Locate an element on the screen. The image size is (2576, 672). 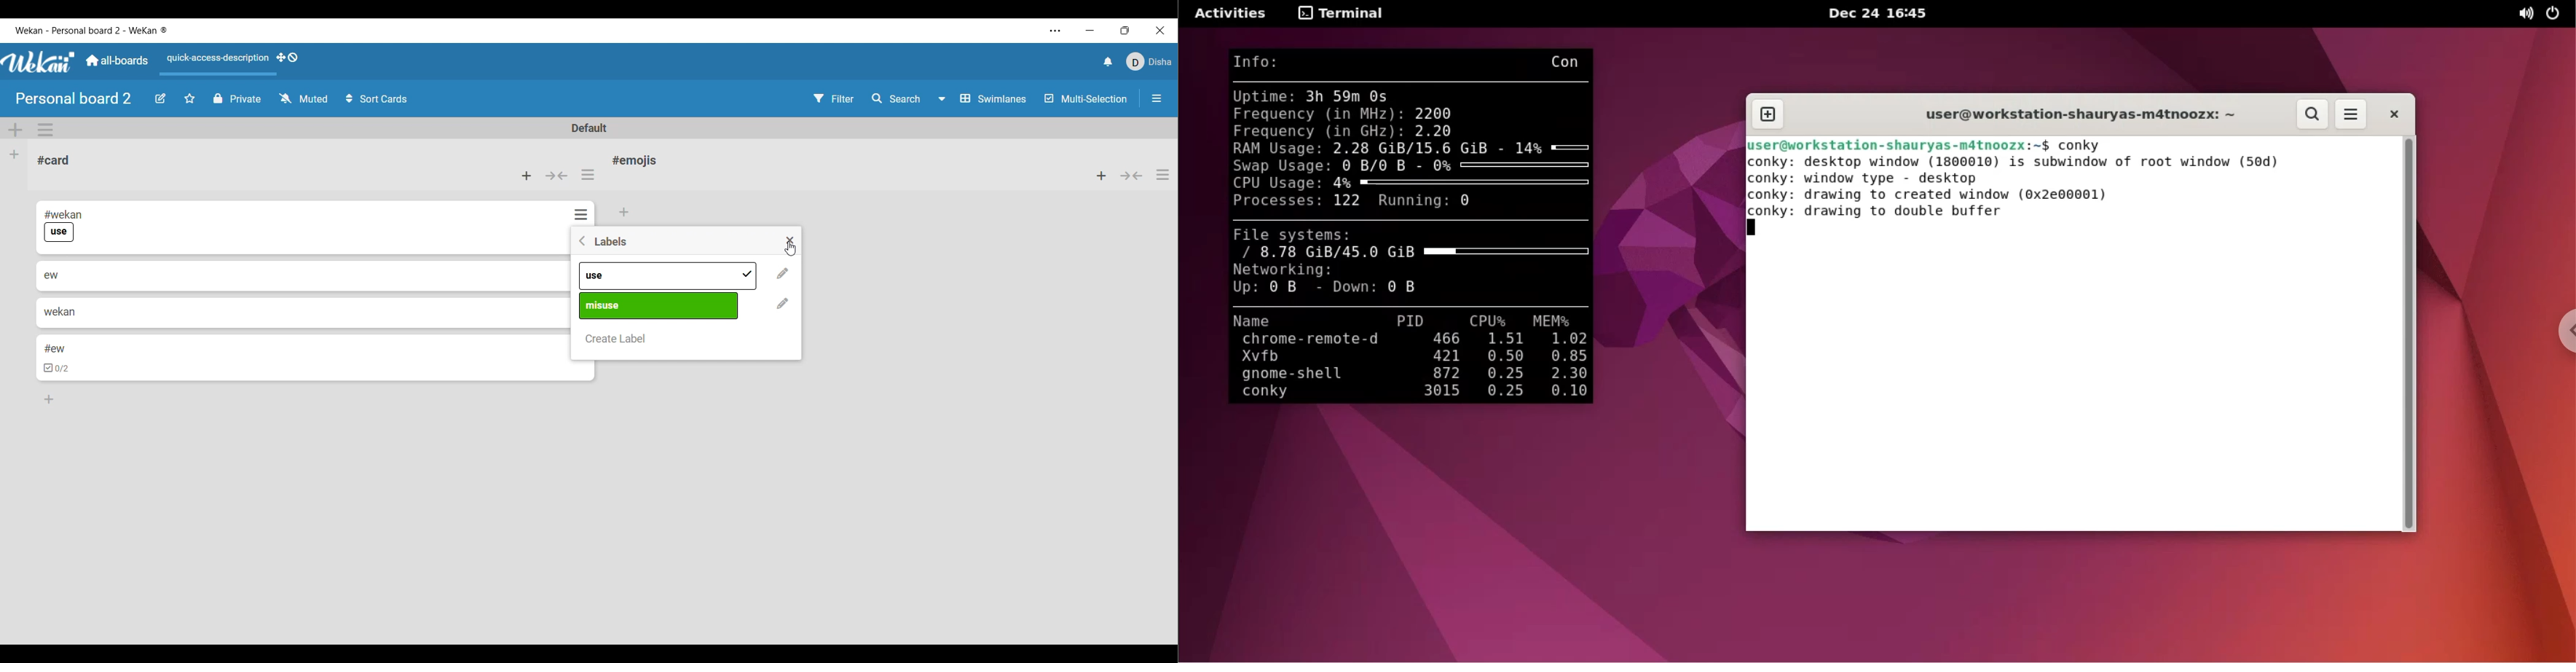
Software and board name is located at coordinates (90, 30).